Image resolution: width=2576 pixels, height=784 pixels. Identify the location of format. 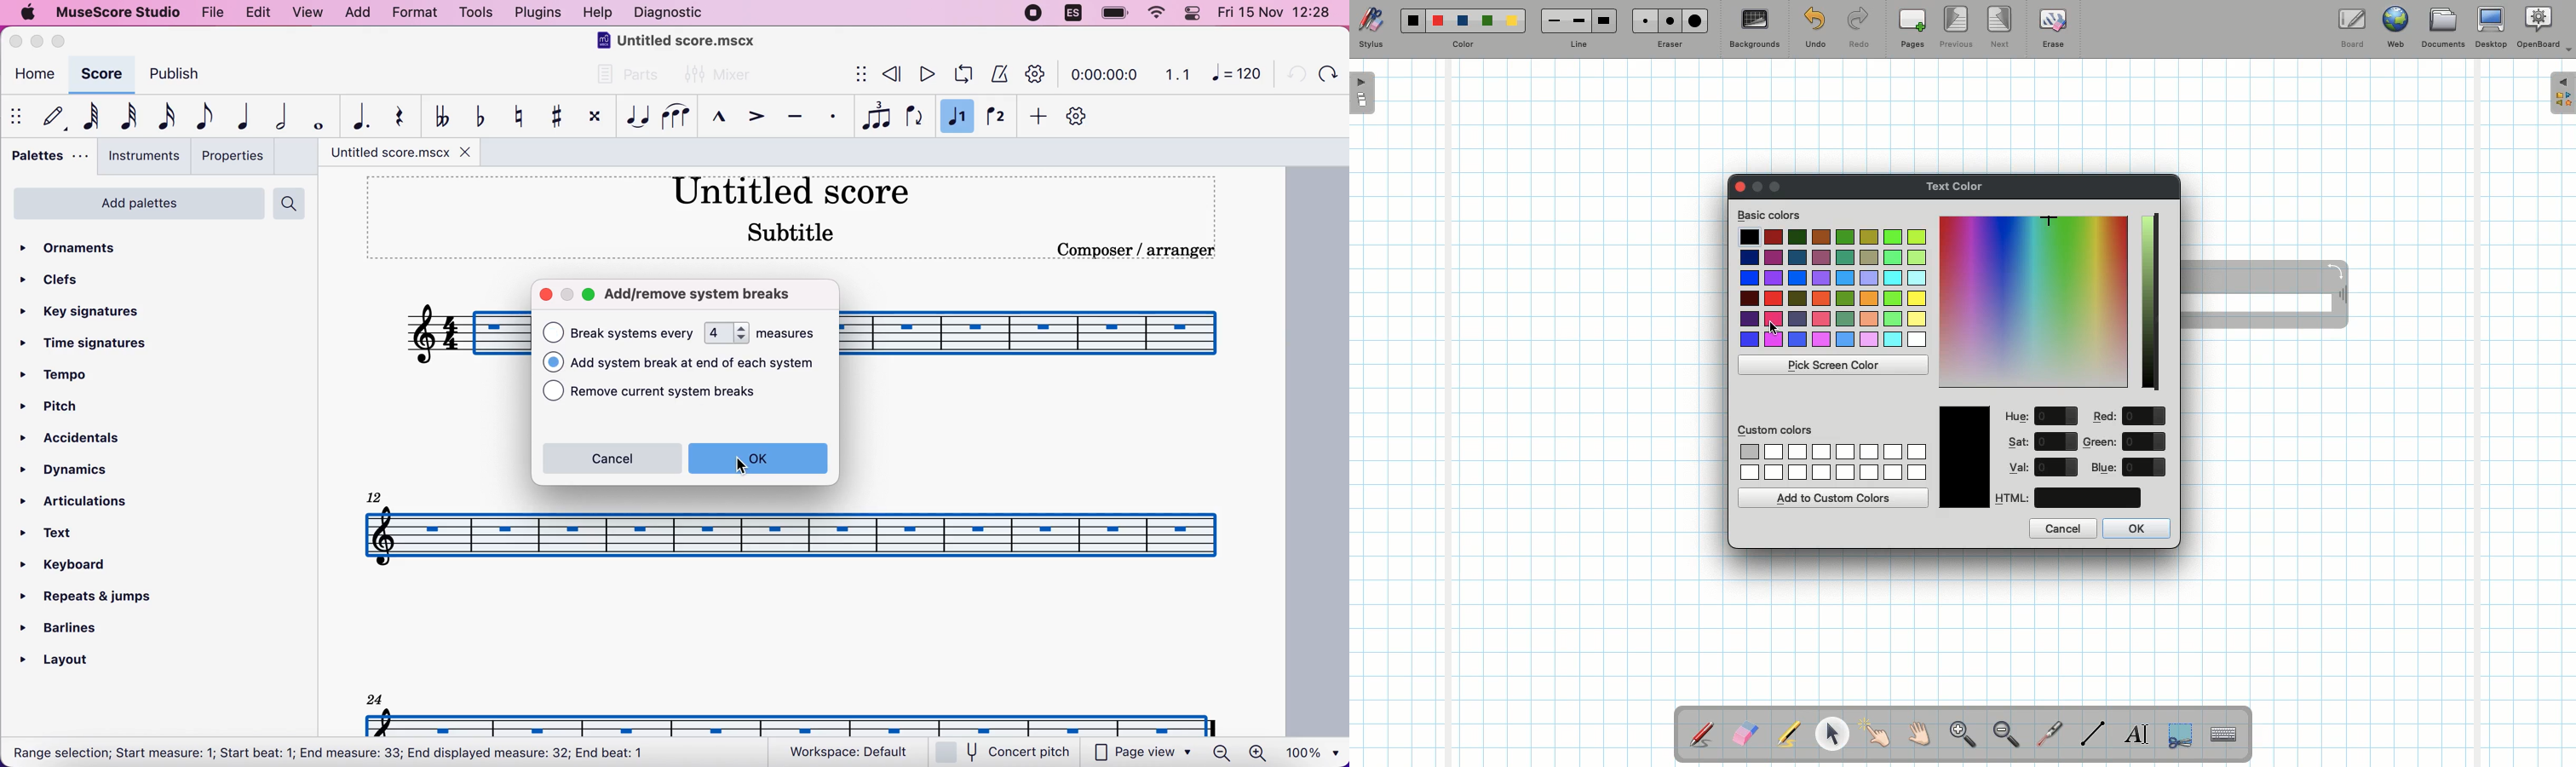
(414, 14).